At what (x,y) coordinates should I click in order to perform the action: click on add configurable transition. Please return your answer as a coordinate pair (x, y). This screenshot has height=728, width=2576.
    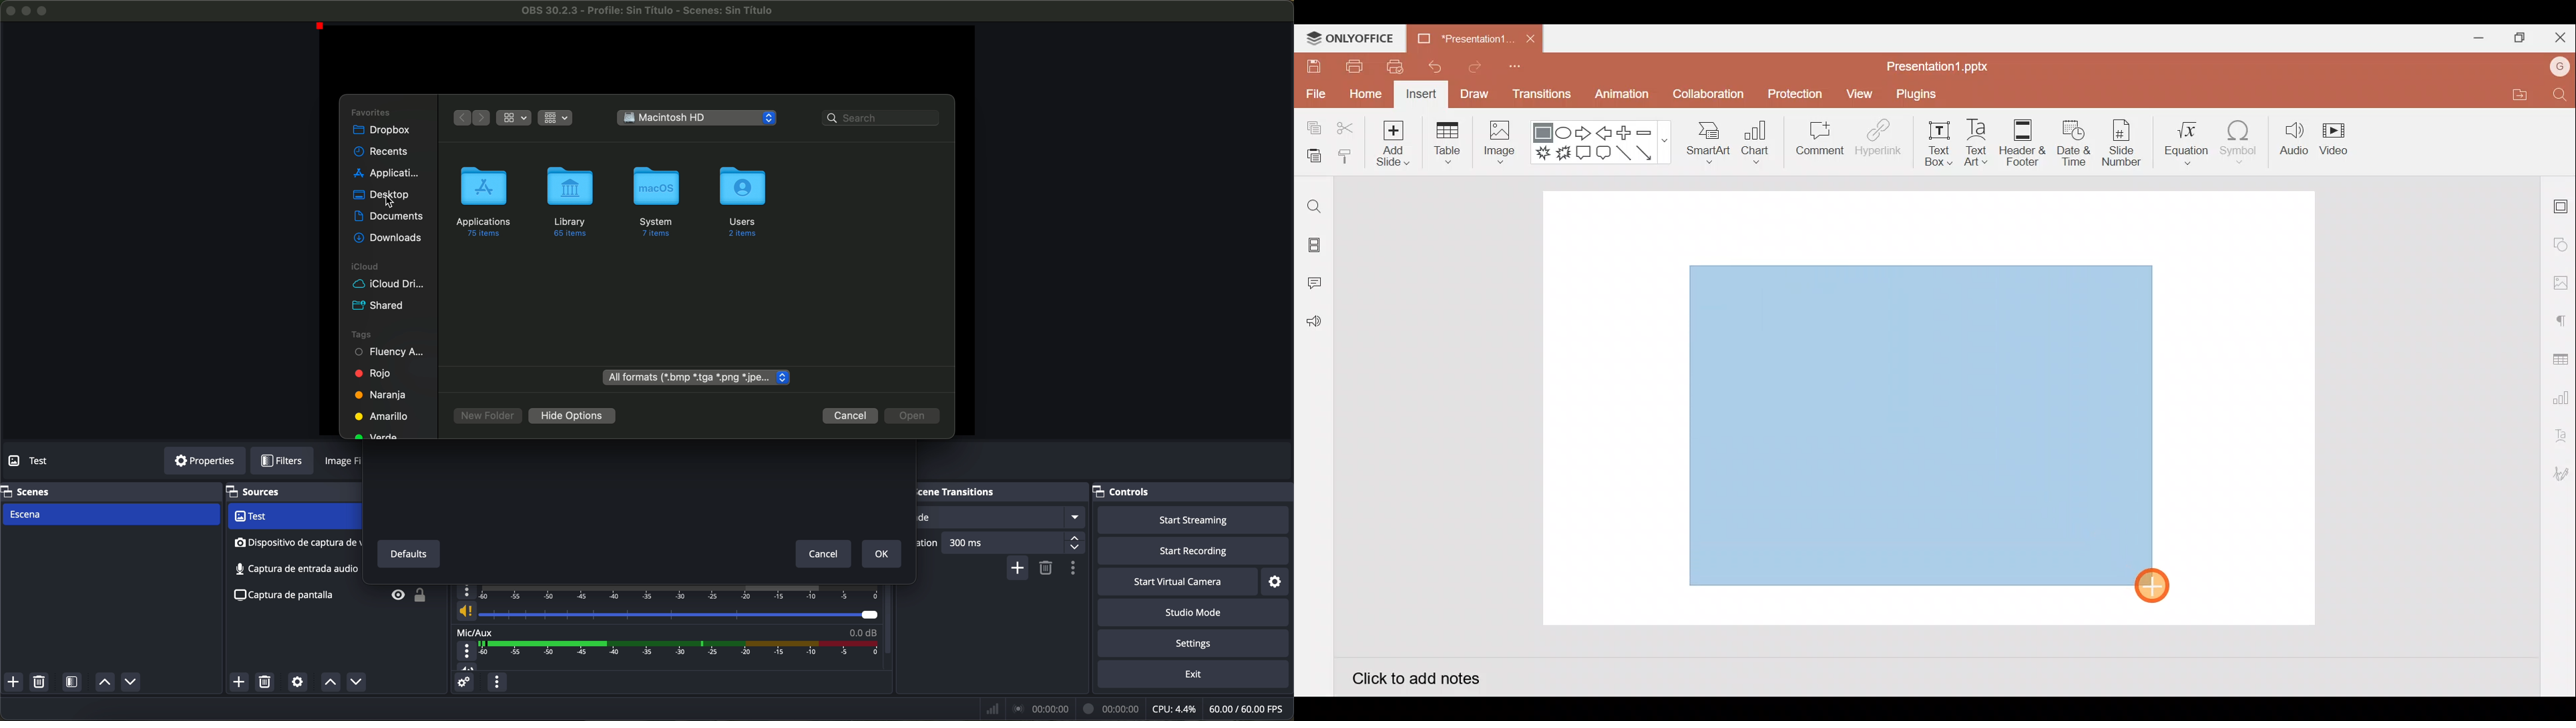
    Looking at the image, I should click on (1019, 568).